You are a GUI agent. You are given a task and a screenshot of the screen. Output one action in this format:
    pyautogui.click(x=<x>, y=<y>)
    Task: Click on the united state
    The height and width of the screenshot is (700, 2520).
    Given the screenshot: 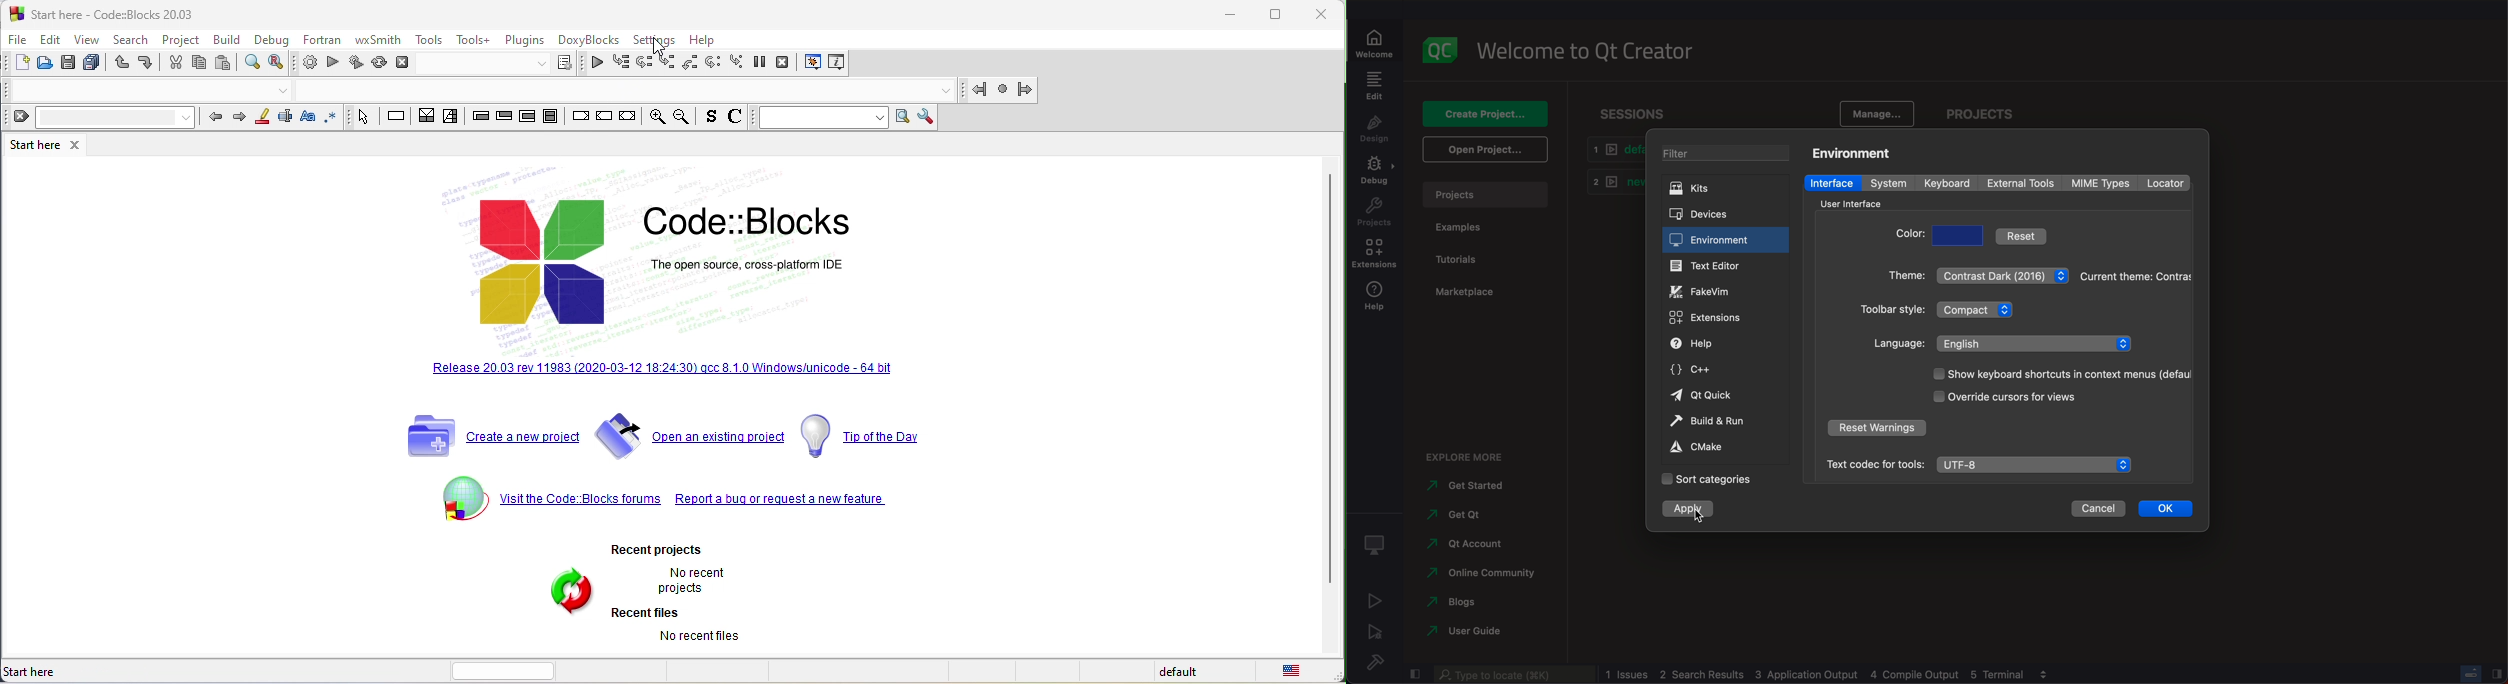 What is the action you would take?
    pyautogui.click(x=1290, y=673)
    